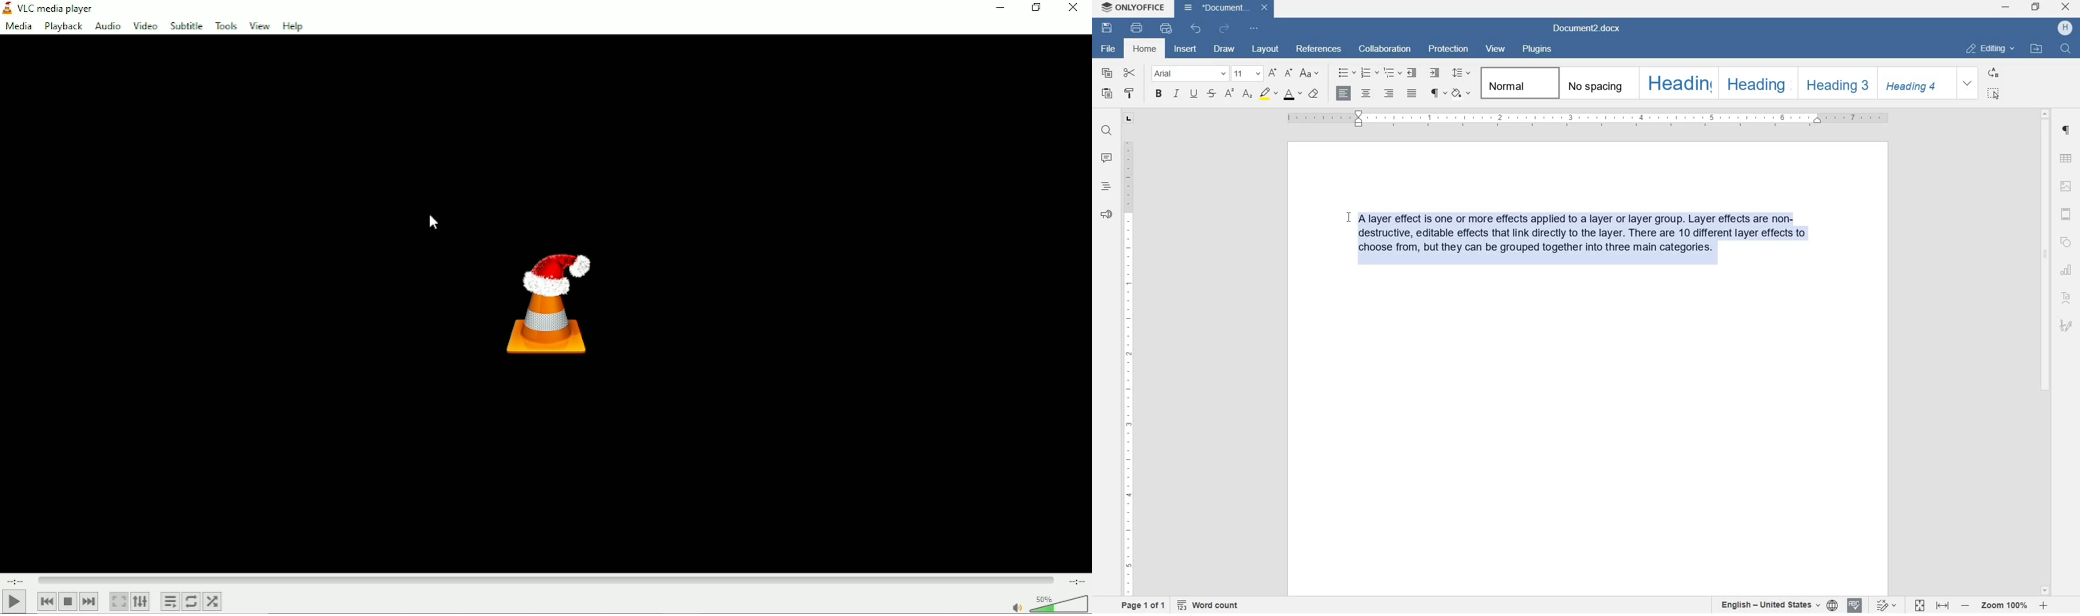  I want to click on set text or document language, so click(1776, 605).